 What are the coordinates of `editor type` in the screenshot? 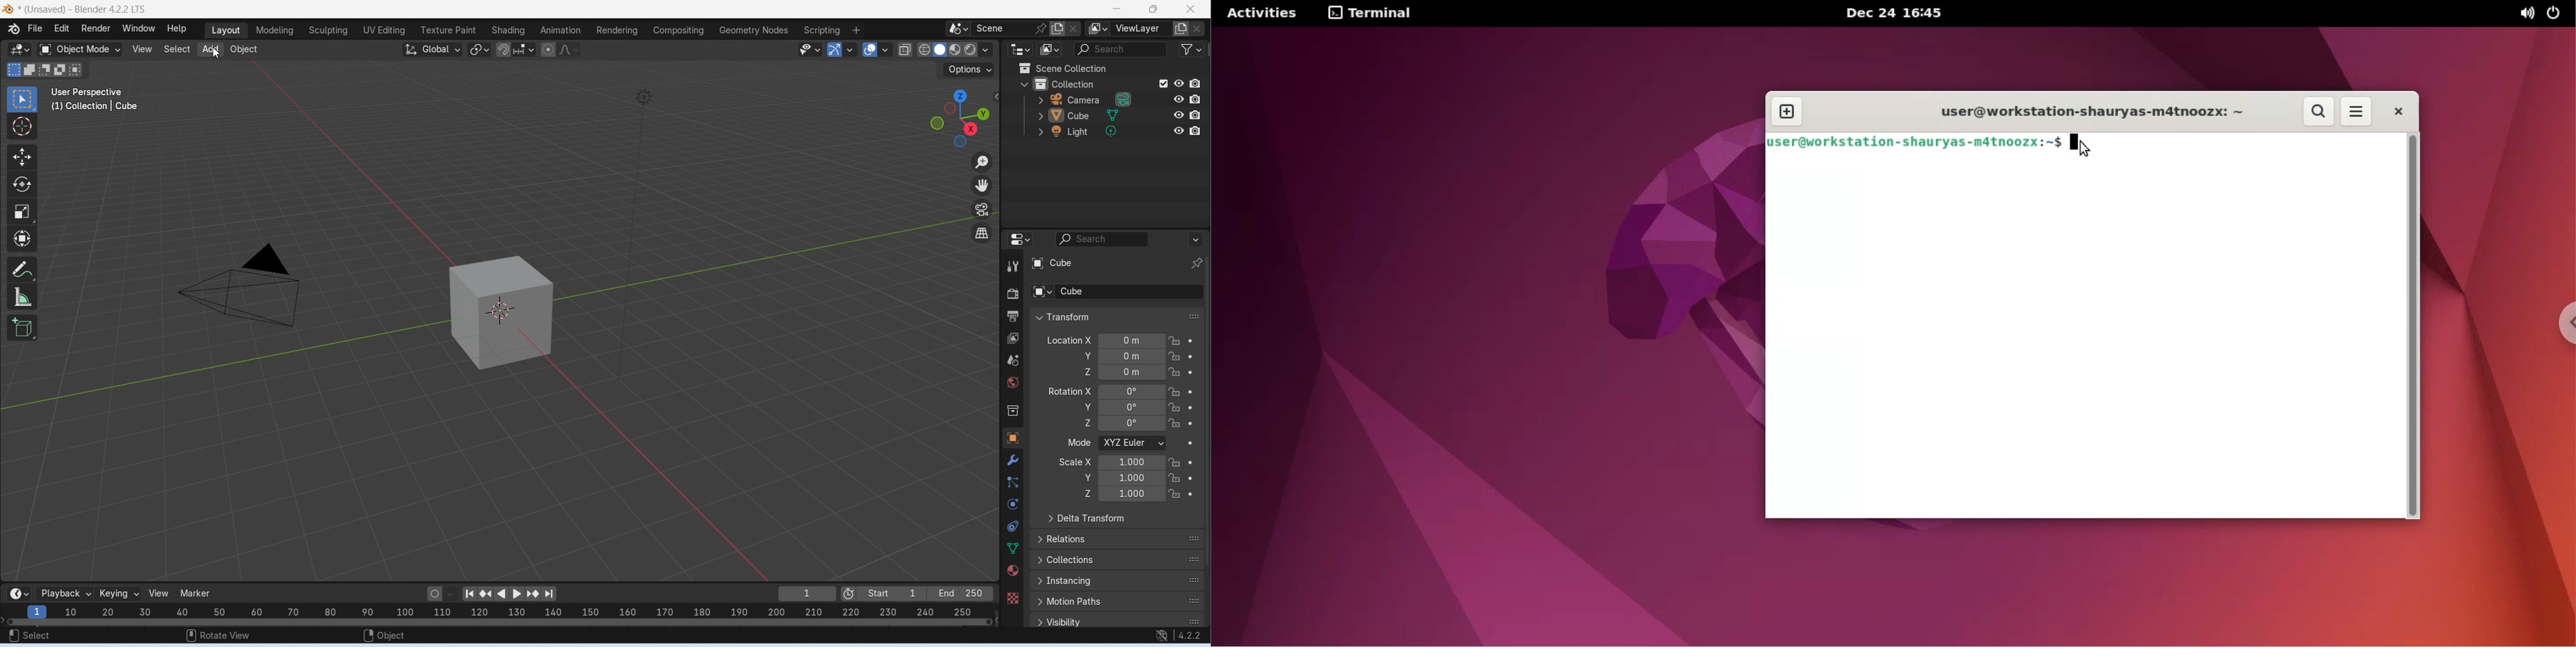 It's located at (1021, 238).